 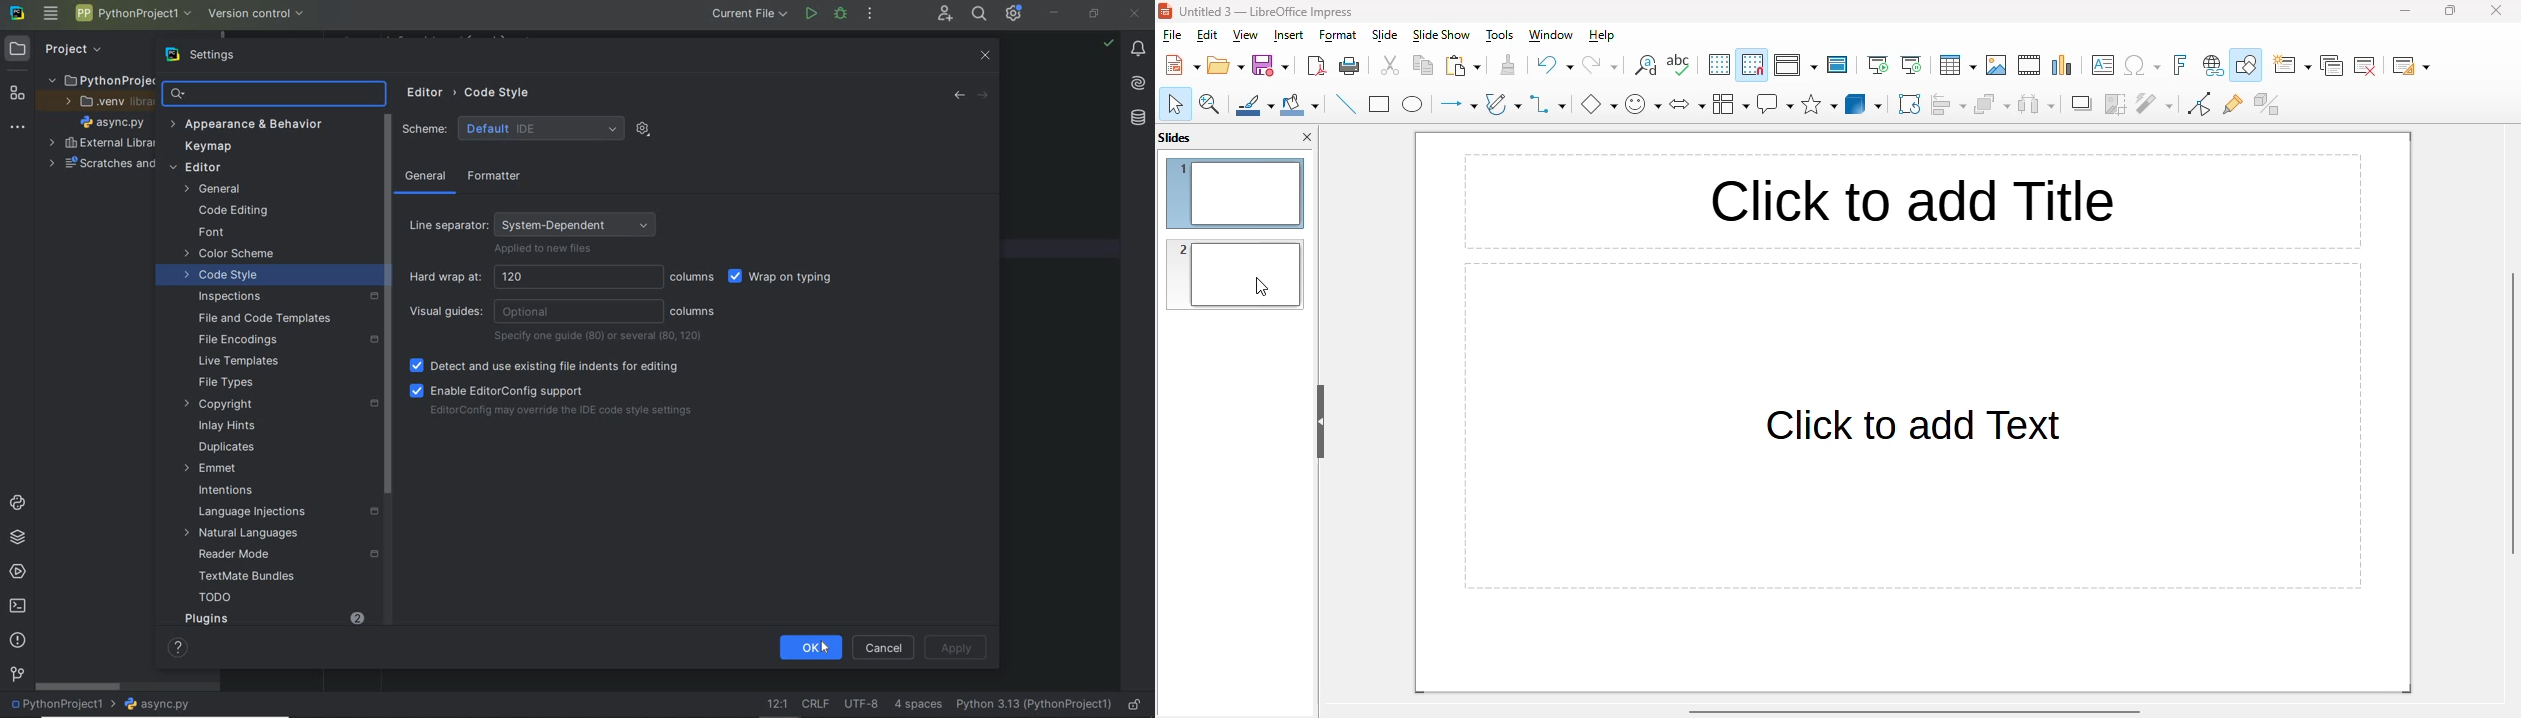 What do you see at coordinates (2405, 10) in the screenshot?
I see `minimize` at bounding box center [2405, 10].